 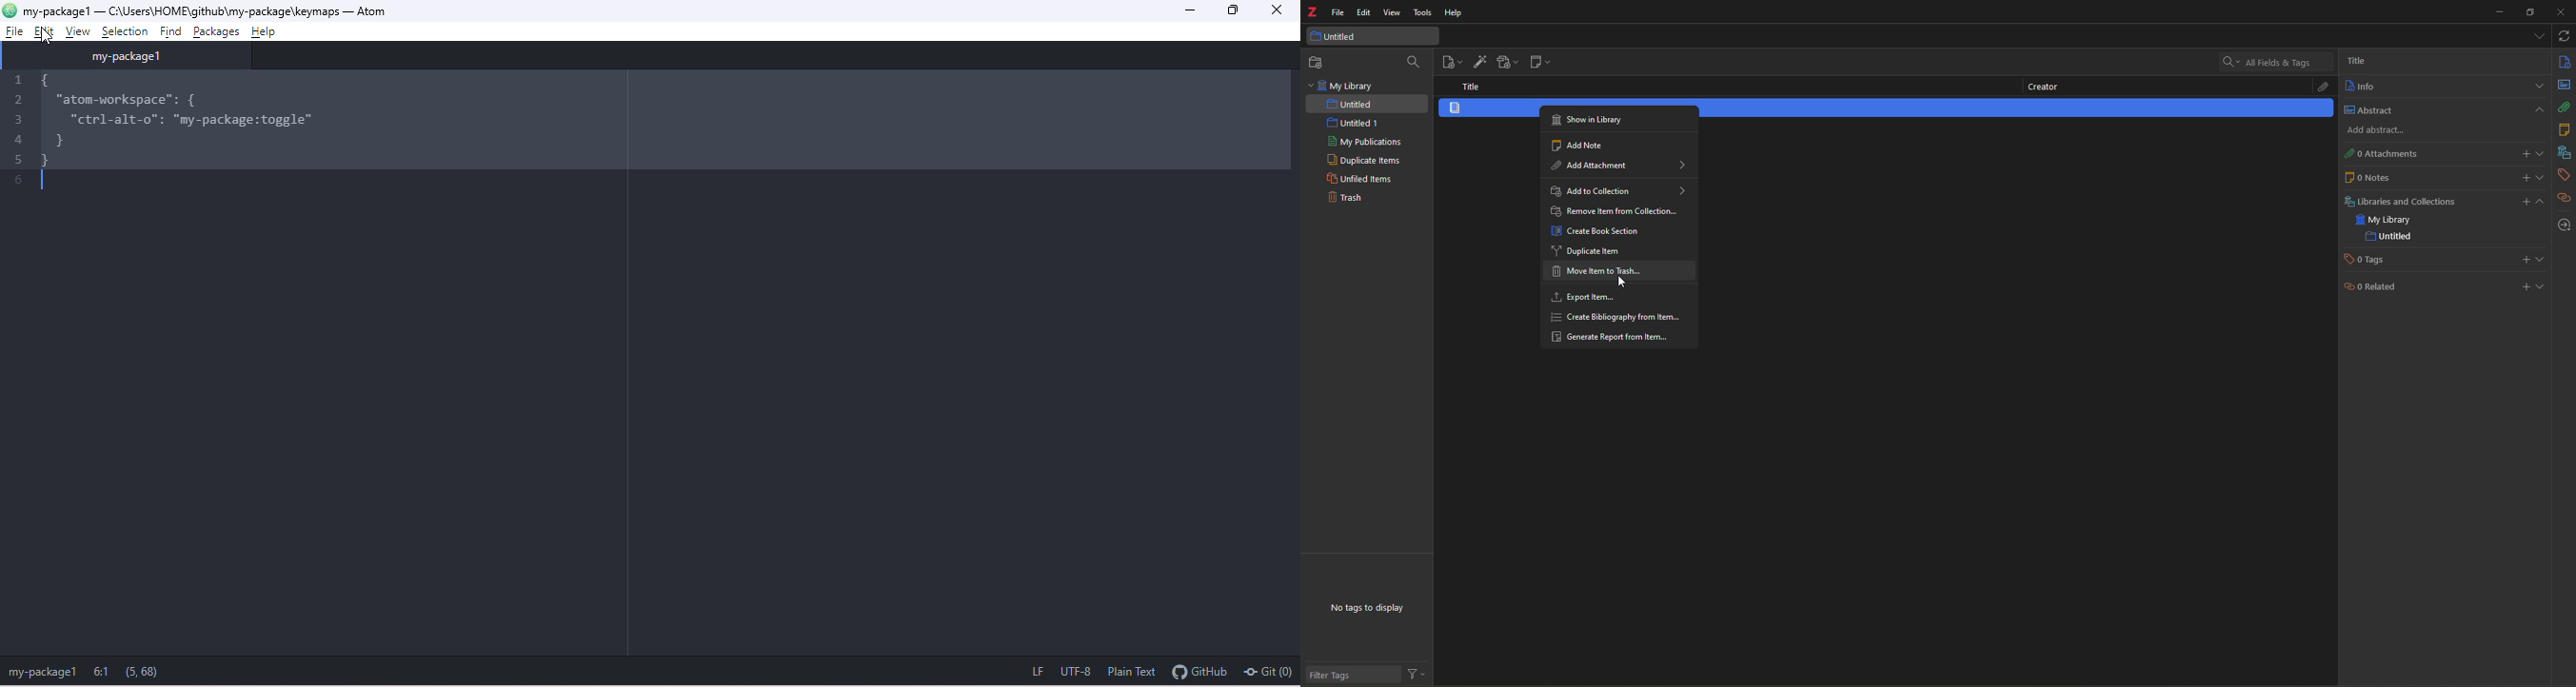 I want to click on no tags, so click(x=1377, y=611).